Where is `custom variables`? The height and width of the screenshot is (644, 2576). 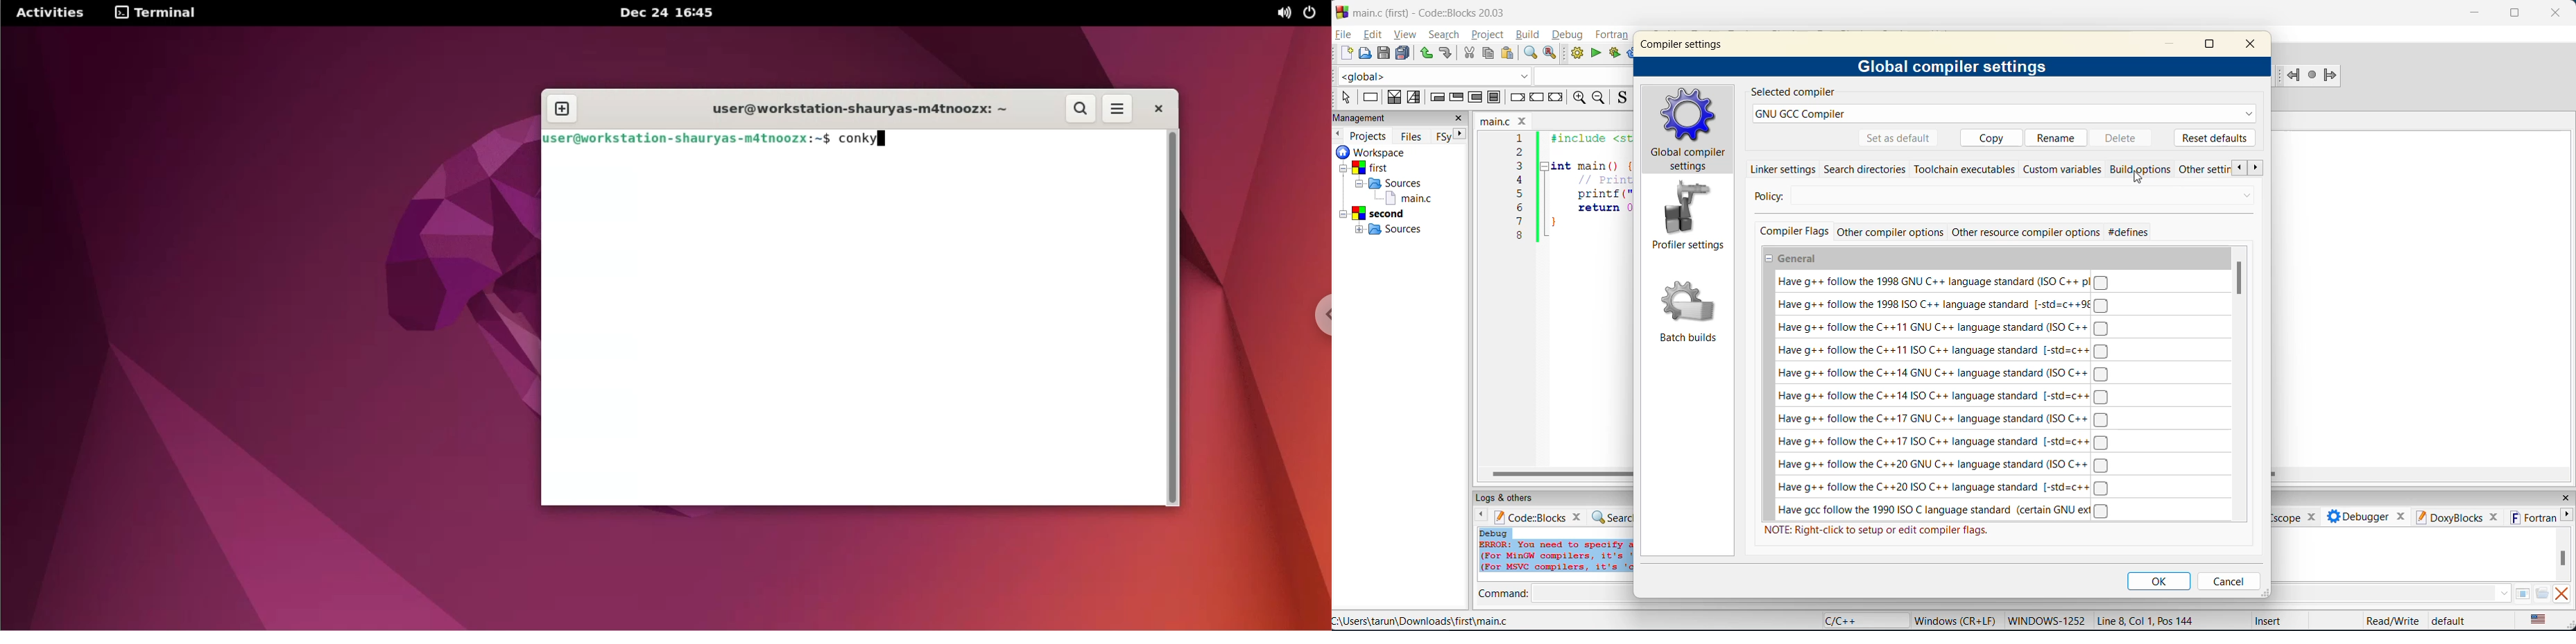
custom variables is located at coordinates (2063, 170).